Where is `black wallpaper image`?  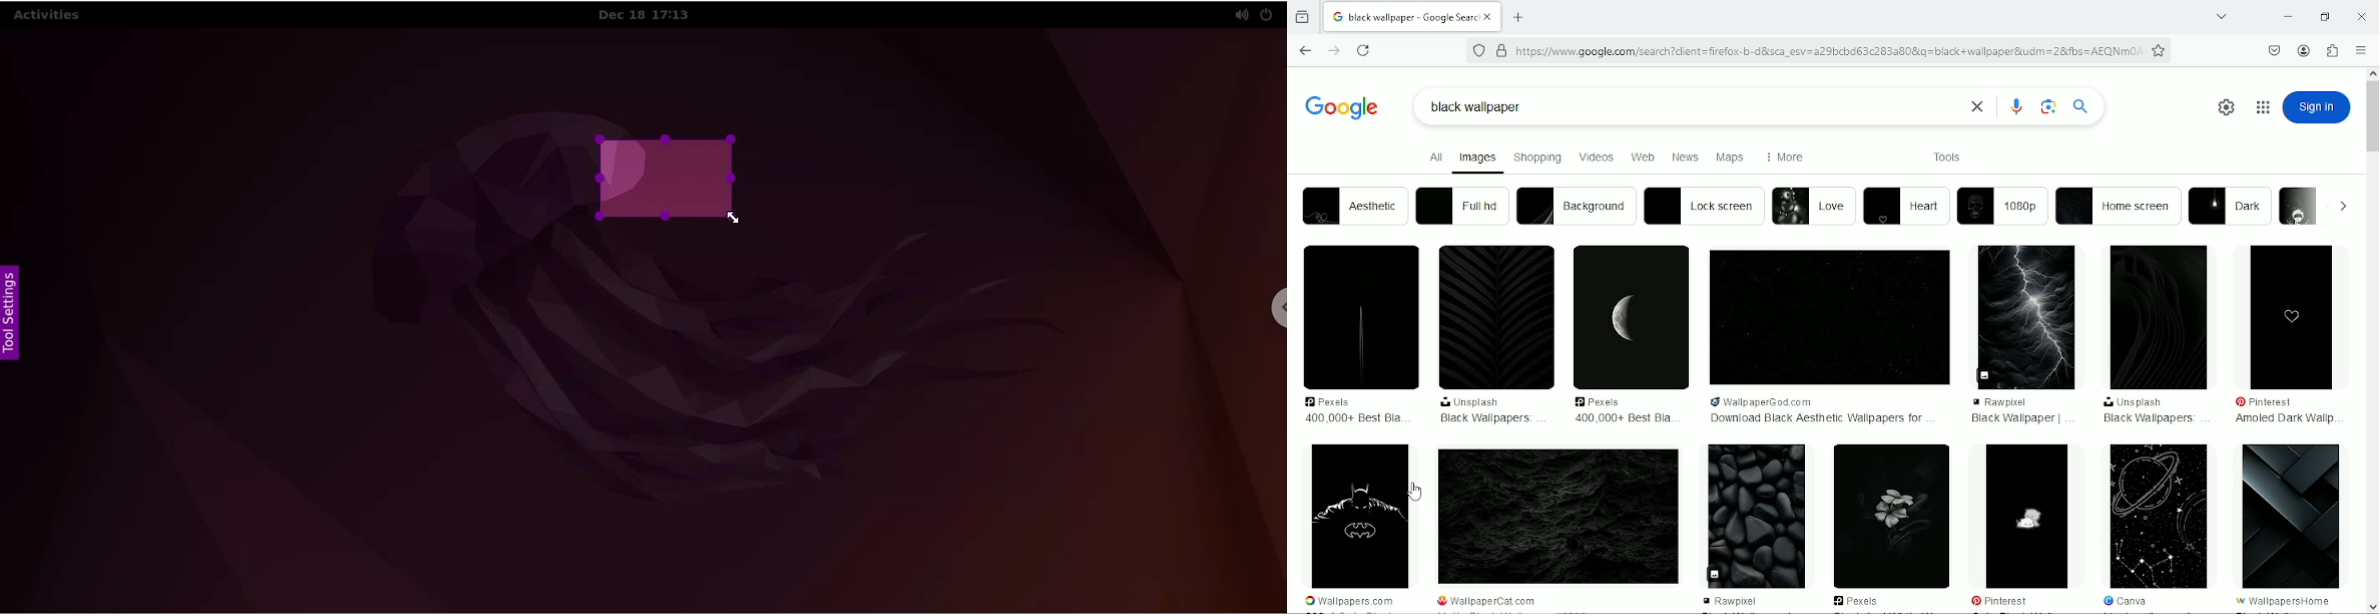
black wallpaper image is located at coordinates (1893, 516).